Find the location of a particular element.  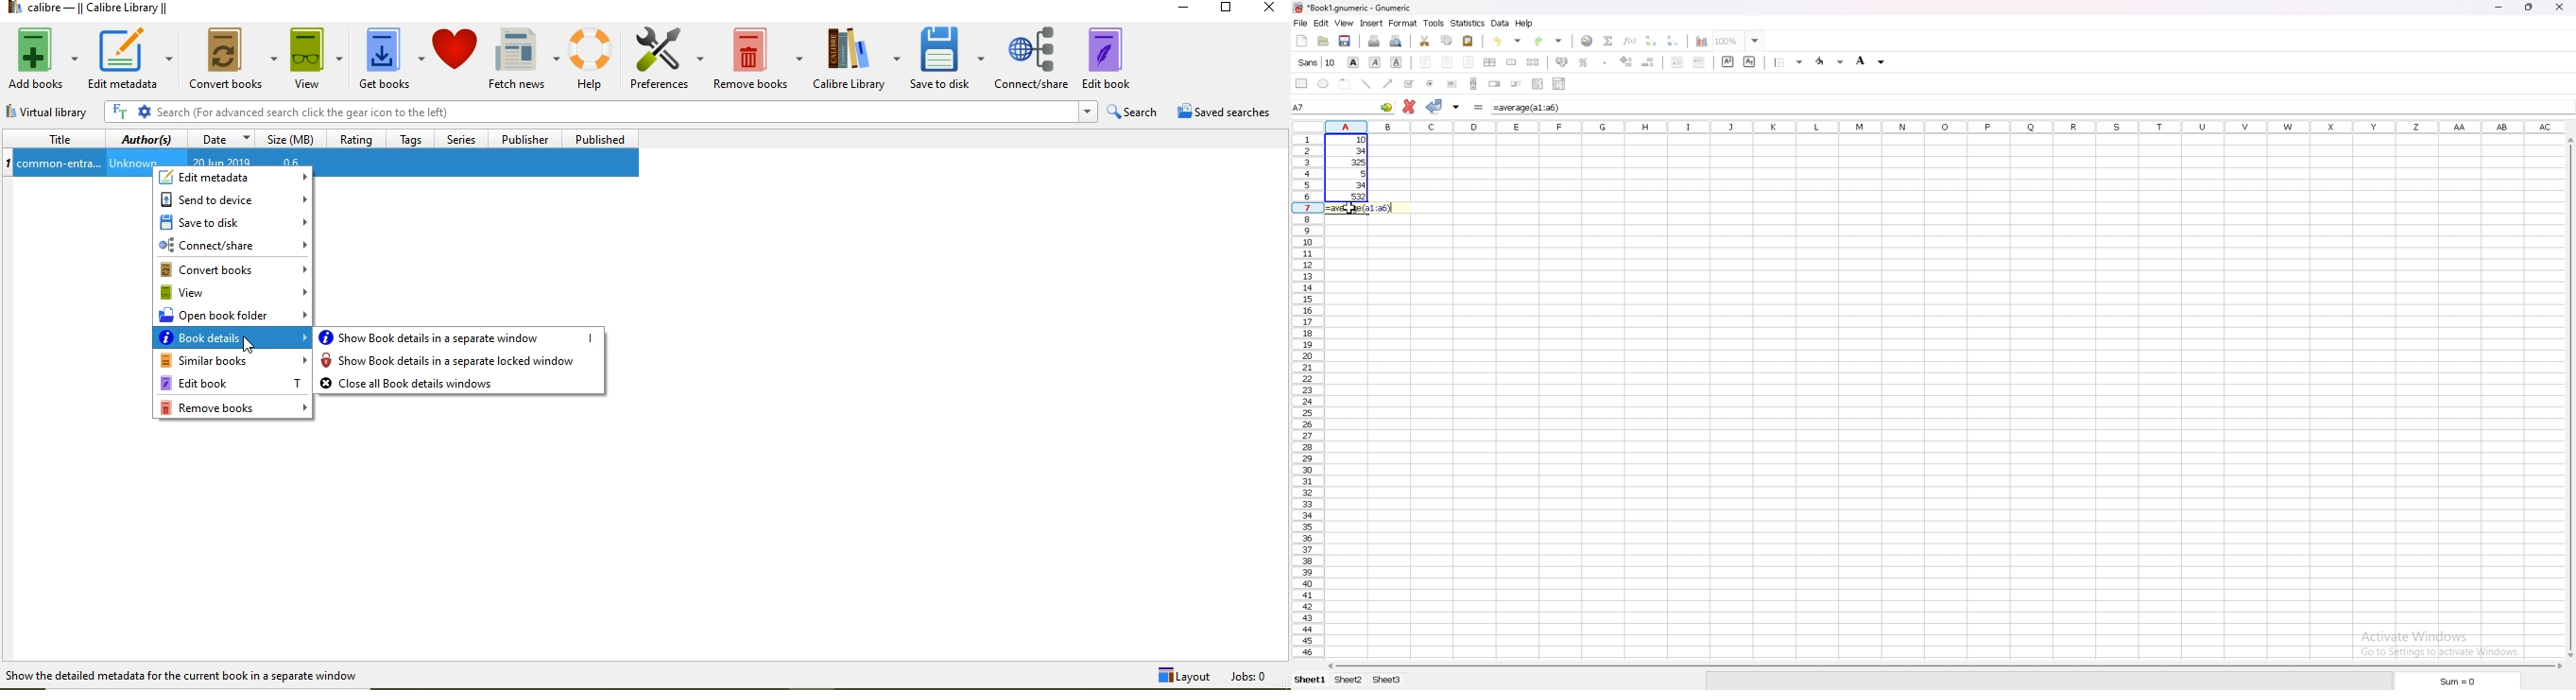

formula is located at coordinates (1478, 107).